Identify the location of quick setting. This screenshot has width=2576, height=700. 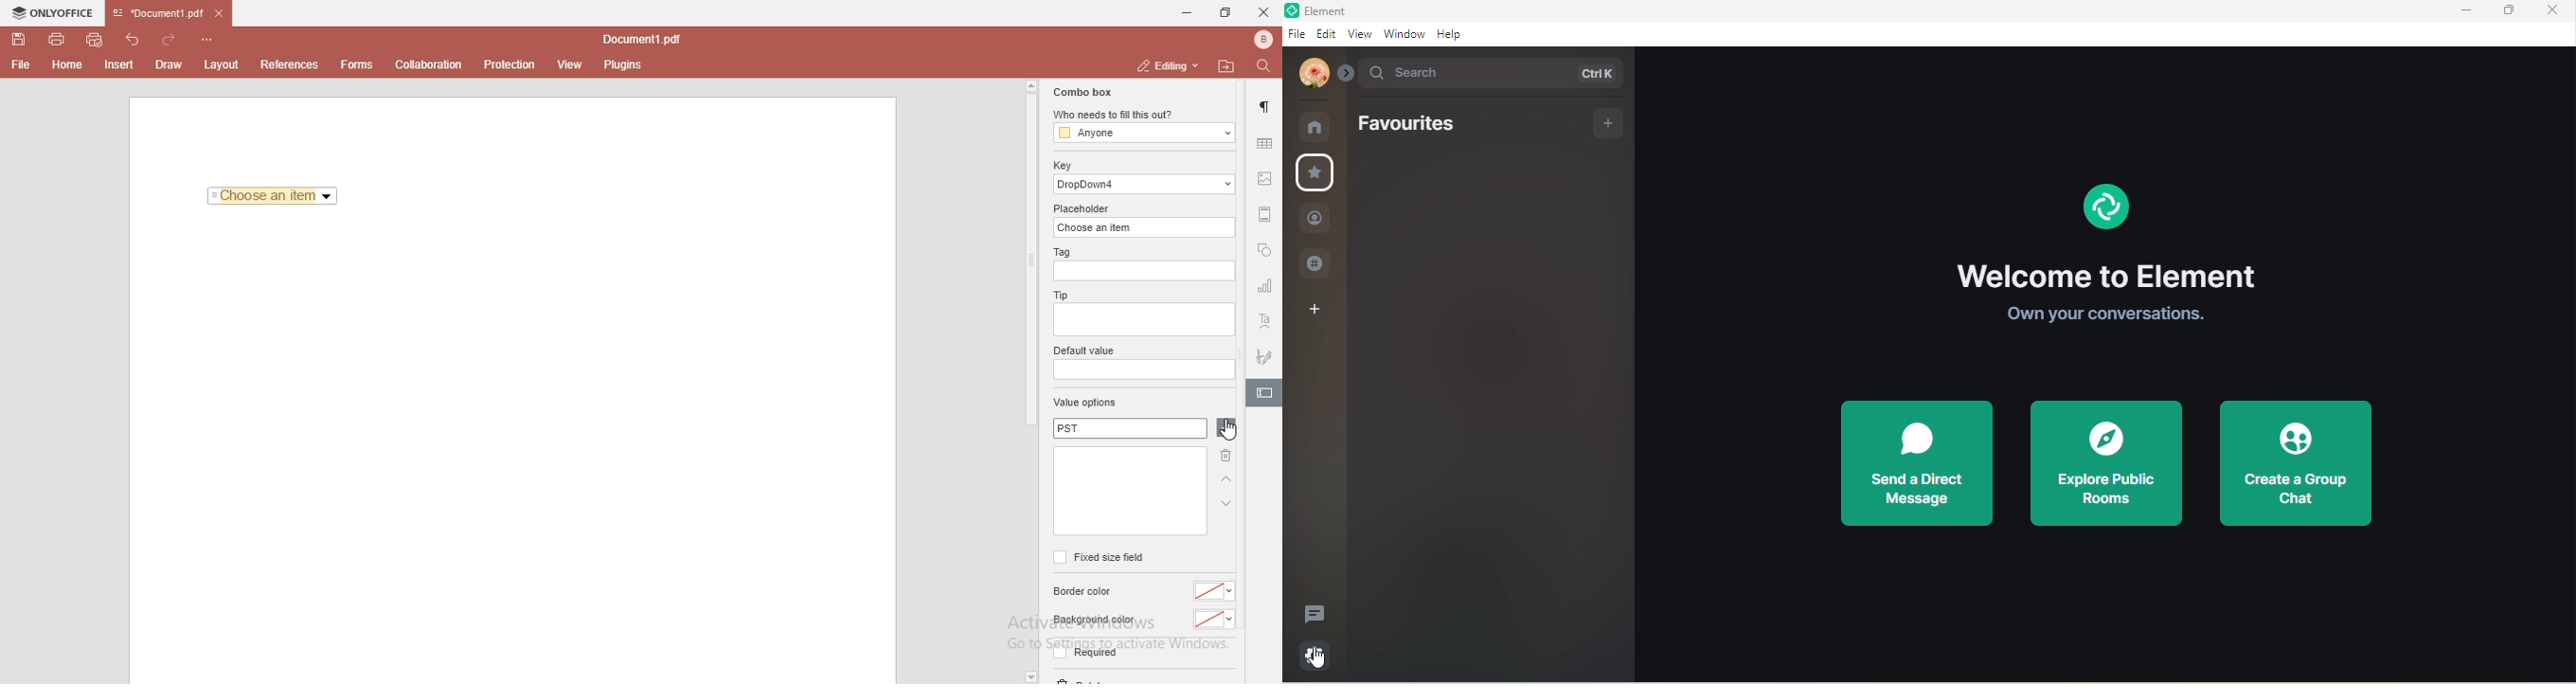
(1315, 652).